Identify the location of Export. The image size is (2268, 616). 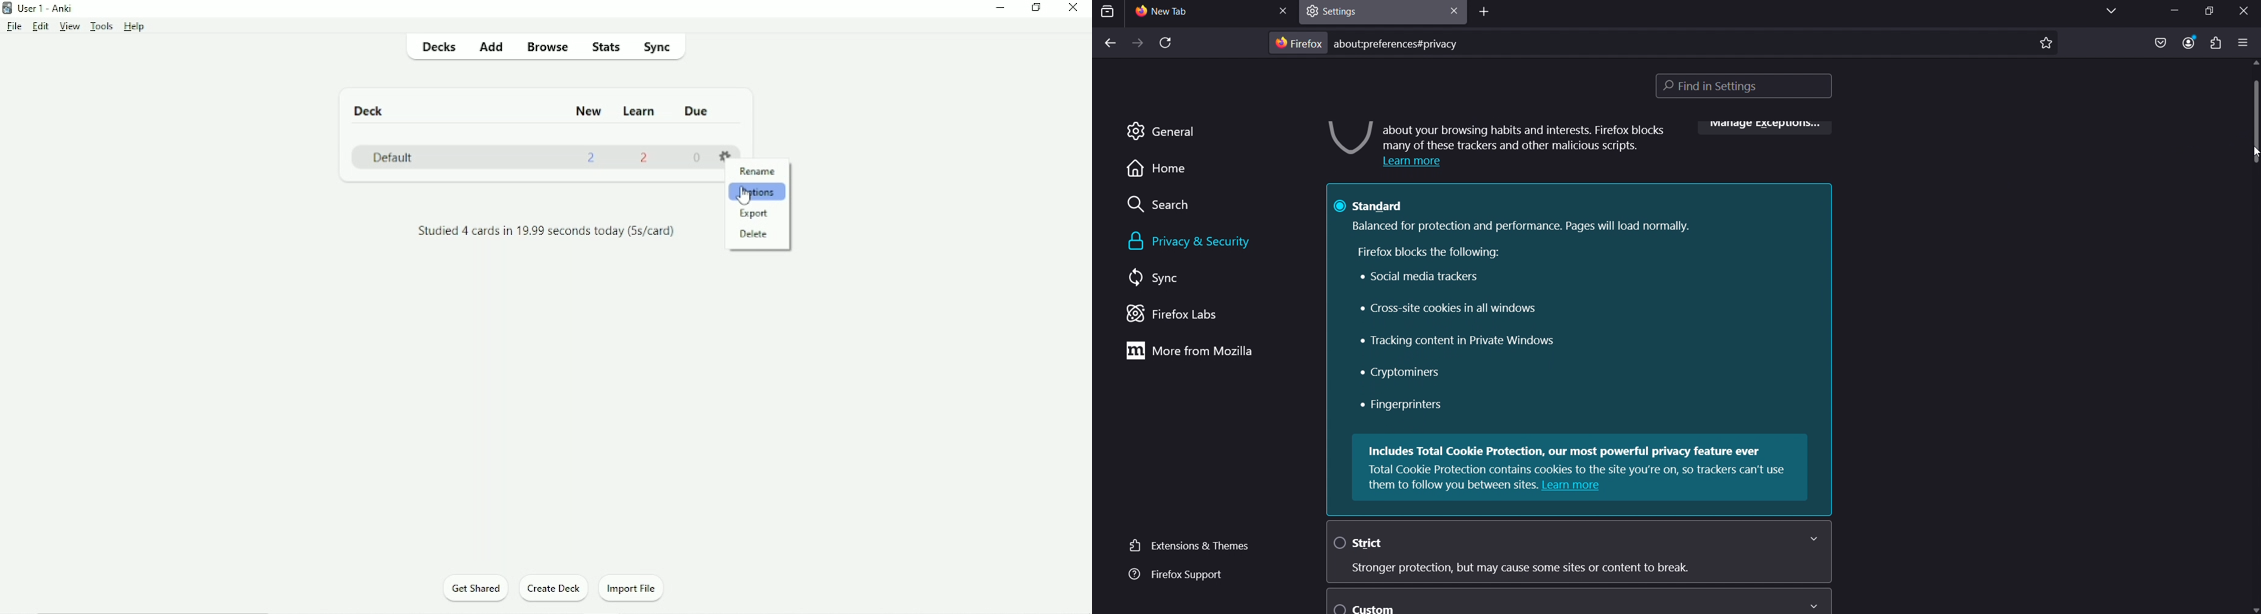
(757, 214).